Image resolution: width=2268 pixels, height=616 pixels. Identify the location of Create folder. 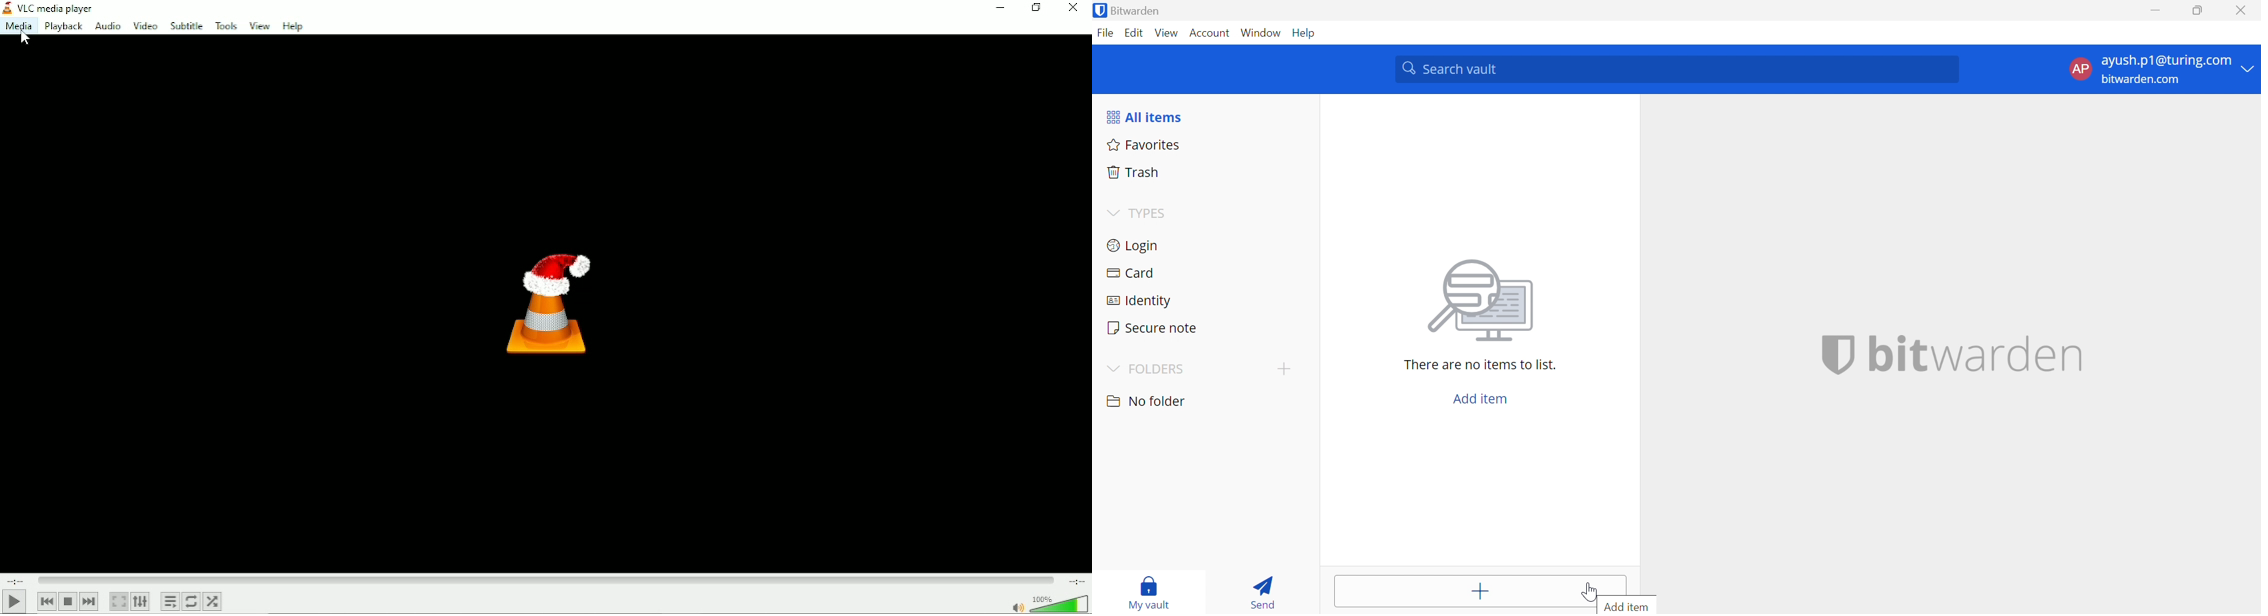
(1284, 367).